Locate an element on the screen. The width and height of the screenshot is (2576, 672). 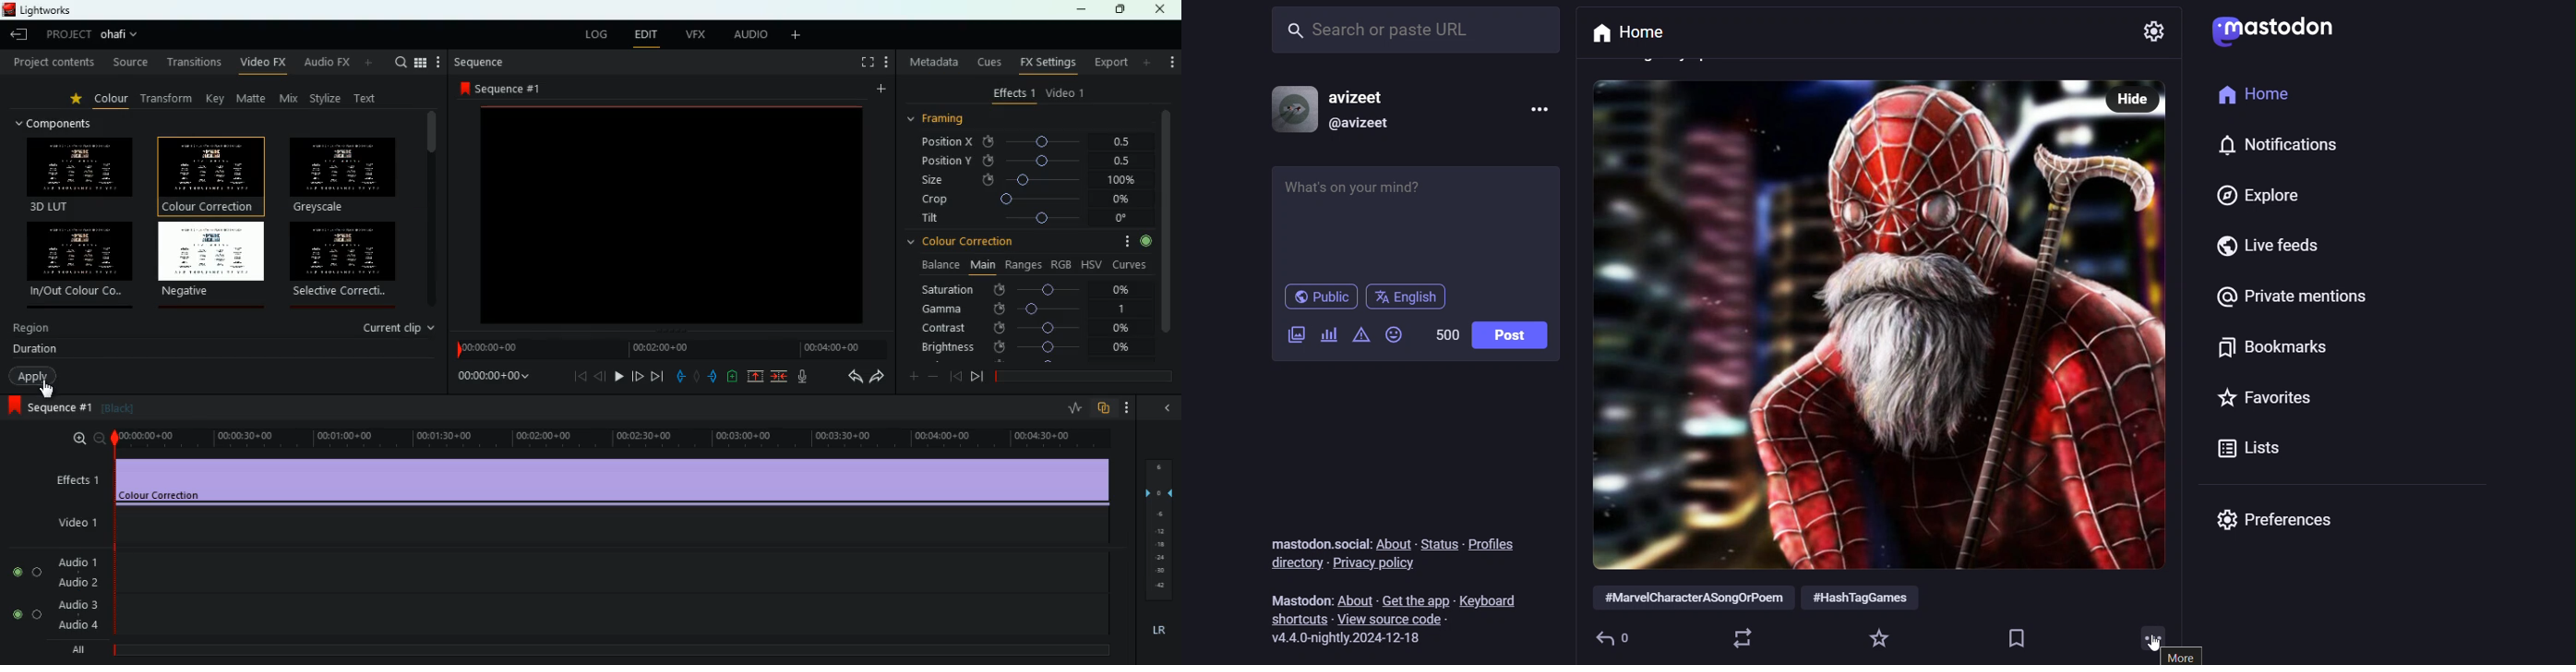
bookmarks is located at coordinates (2019, 634).